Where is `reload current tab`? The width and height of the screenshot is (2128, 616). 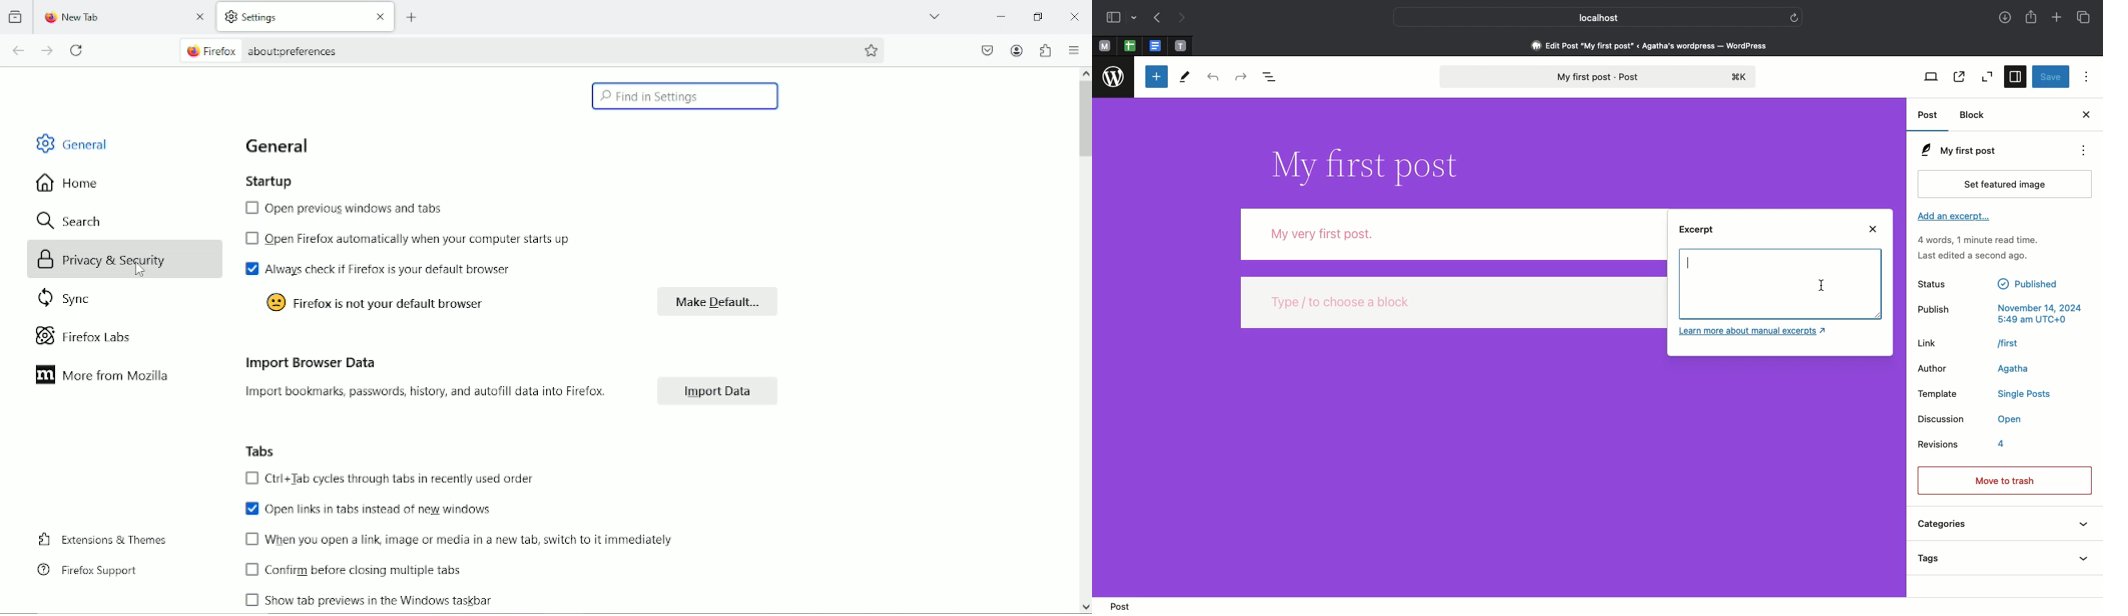
reload current tab is located at coordinates (78, 51).